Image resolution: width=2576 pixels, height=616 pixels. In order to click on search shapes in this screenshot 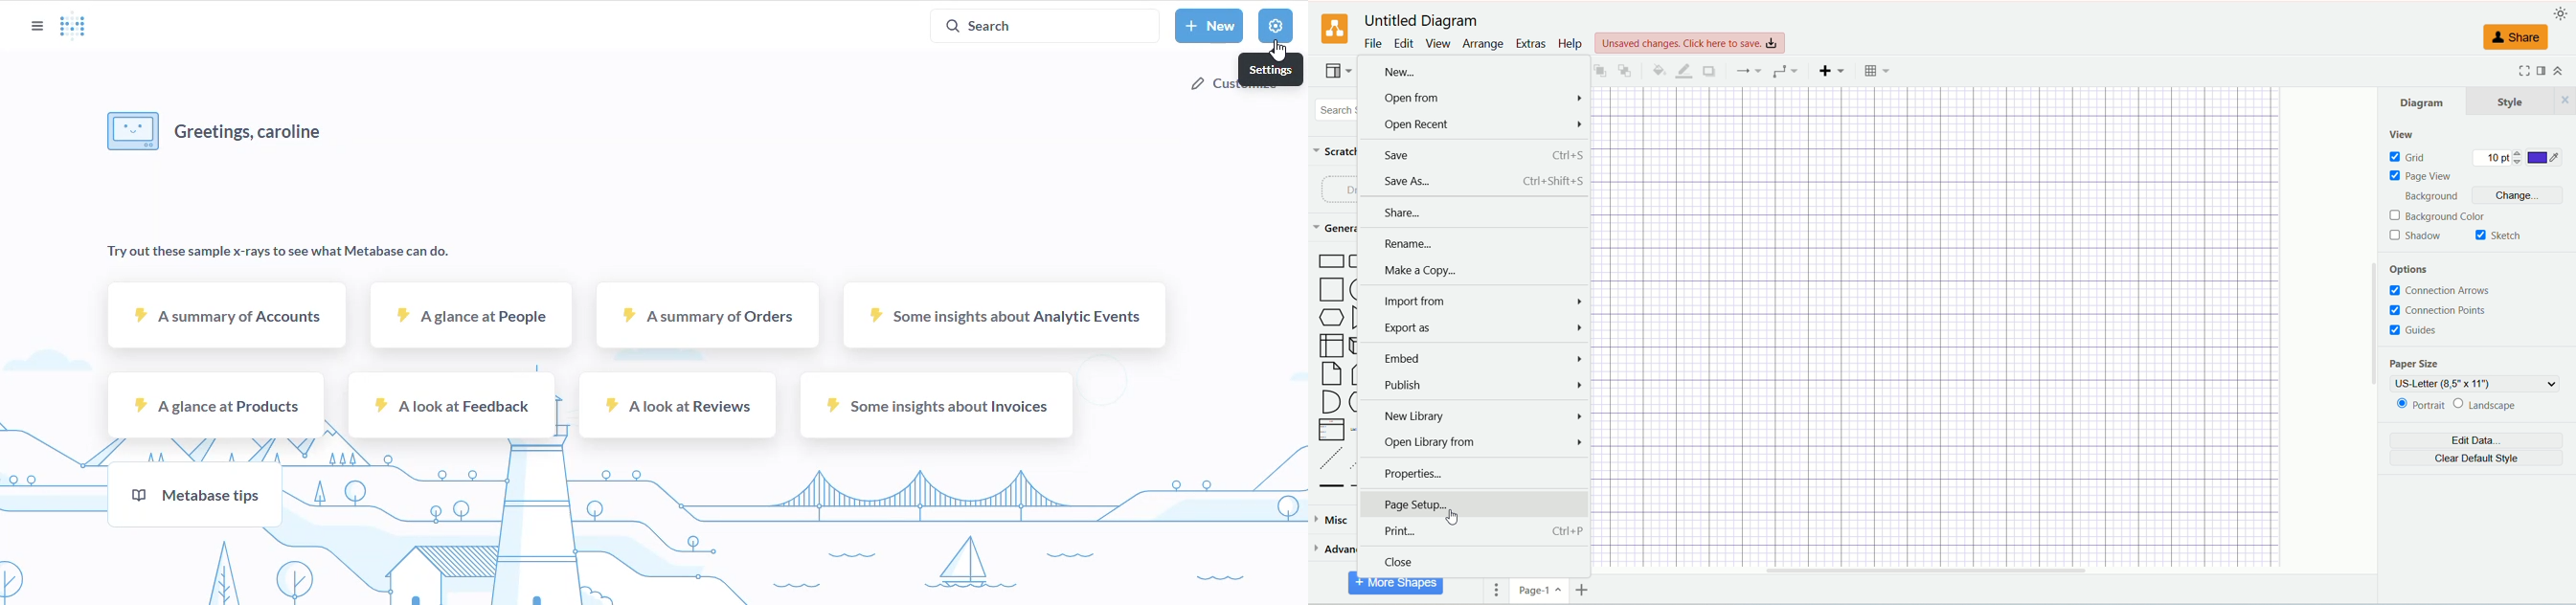, I will do `click(1335, 108)`.